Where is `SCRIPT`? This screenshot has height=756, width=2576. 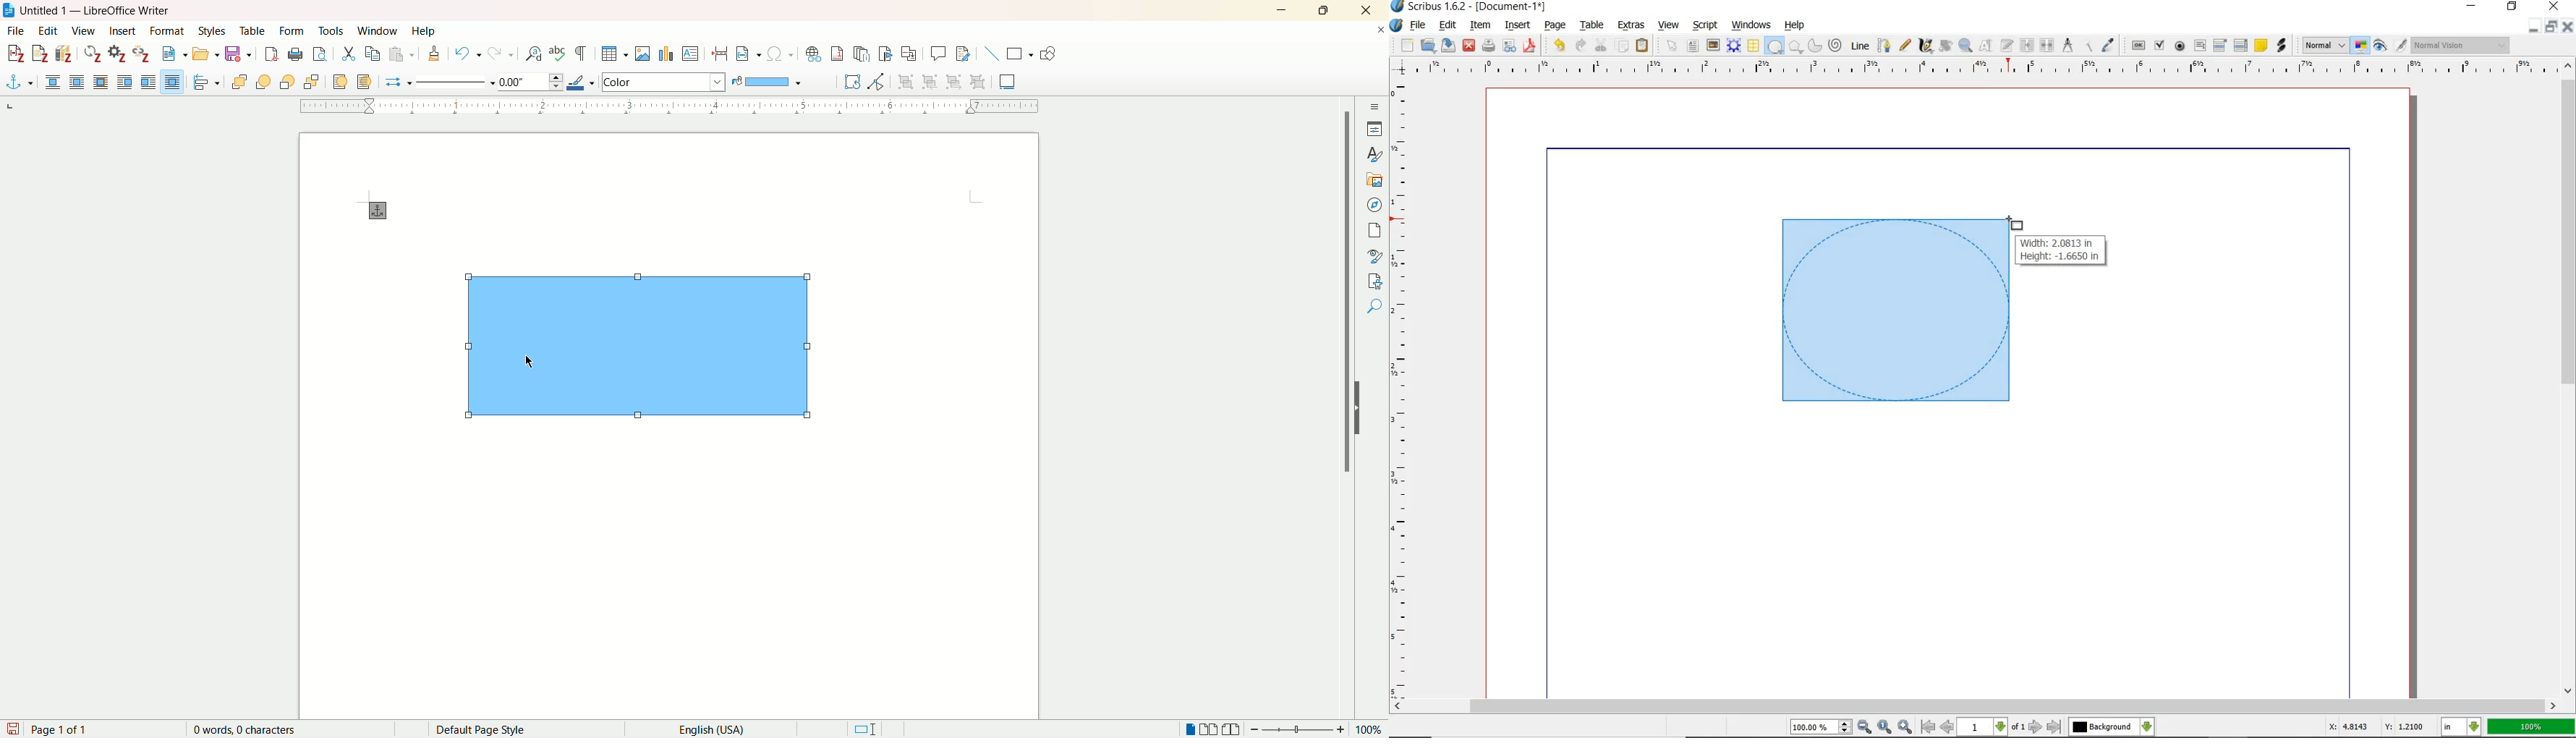
SCRIPT is located at coordinates (1703, 24).